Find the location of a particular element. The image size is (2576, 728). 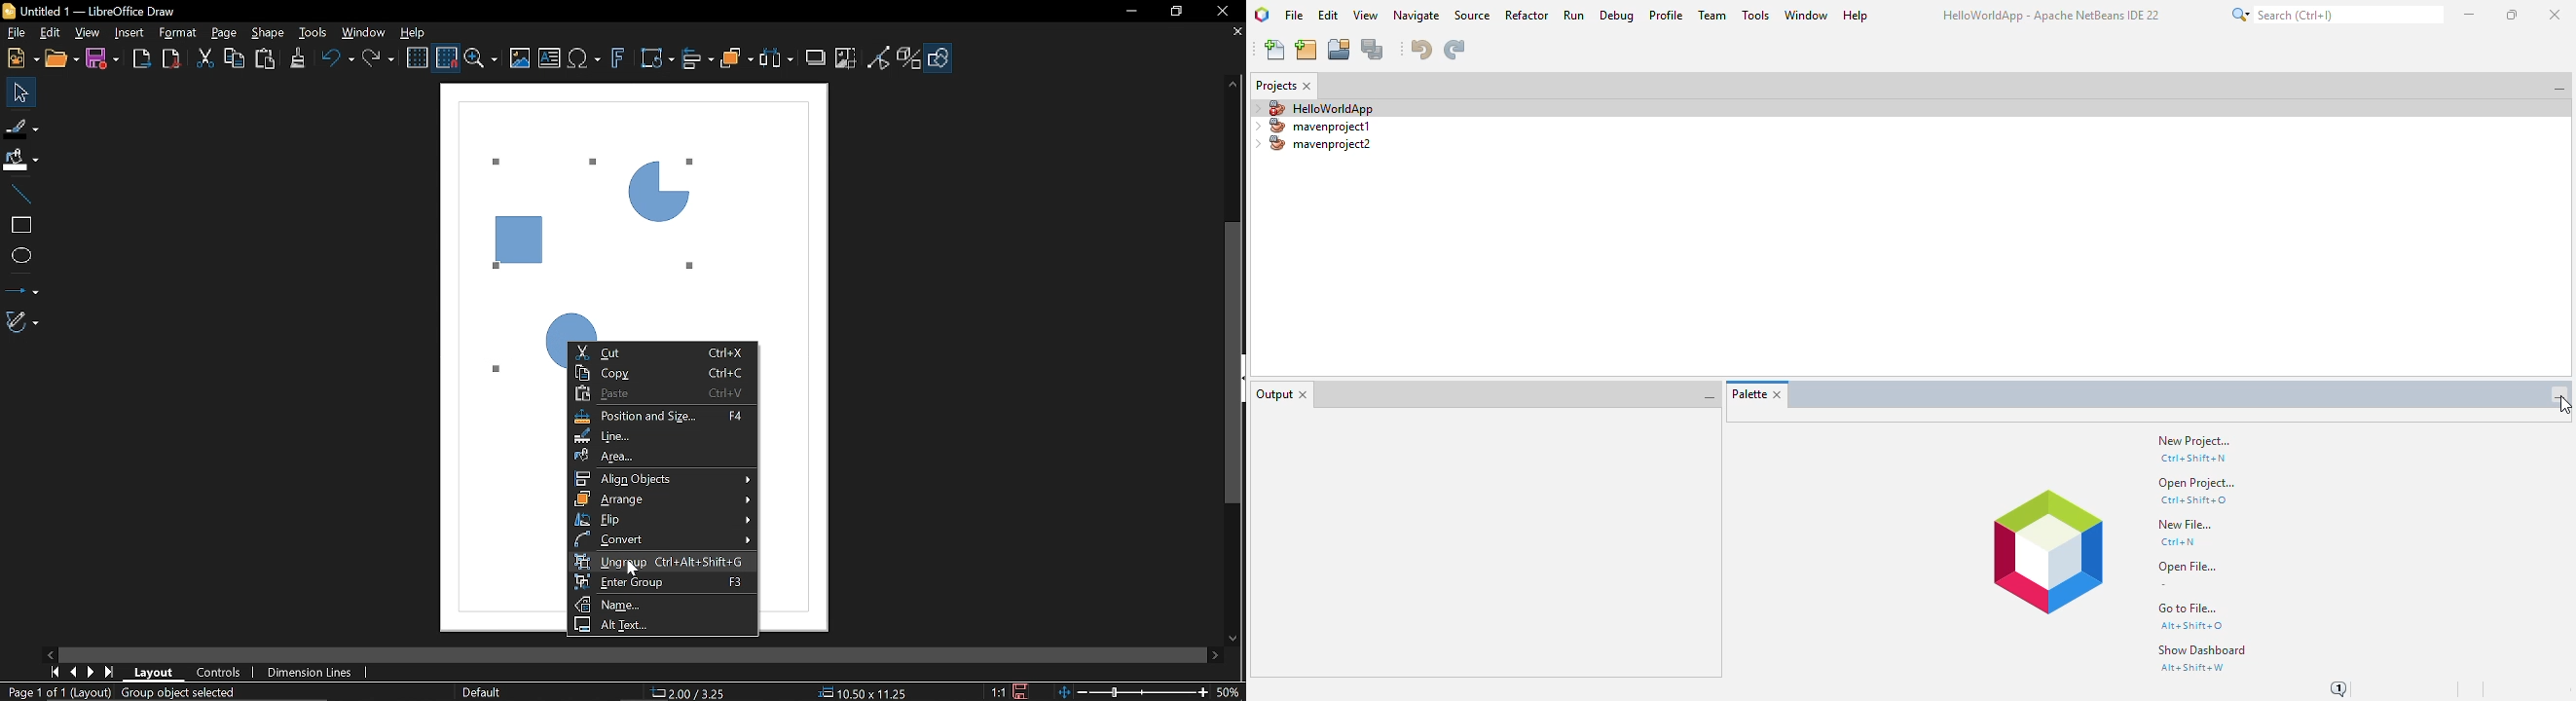

Last page is located at coordinates (112, 672).